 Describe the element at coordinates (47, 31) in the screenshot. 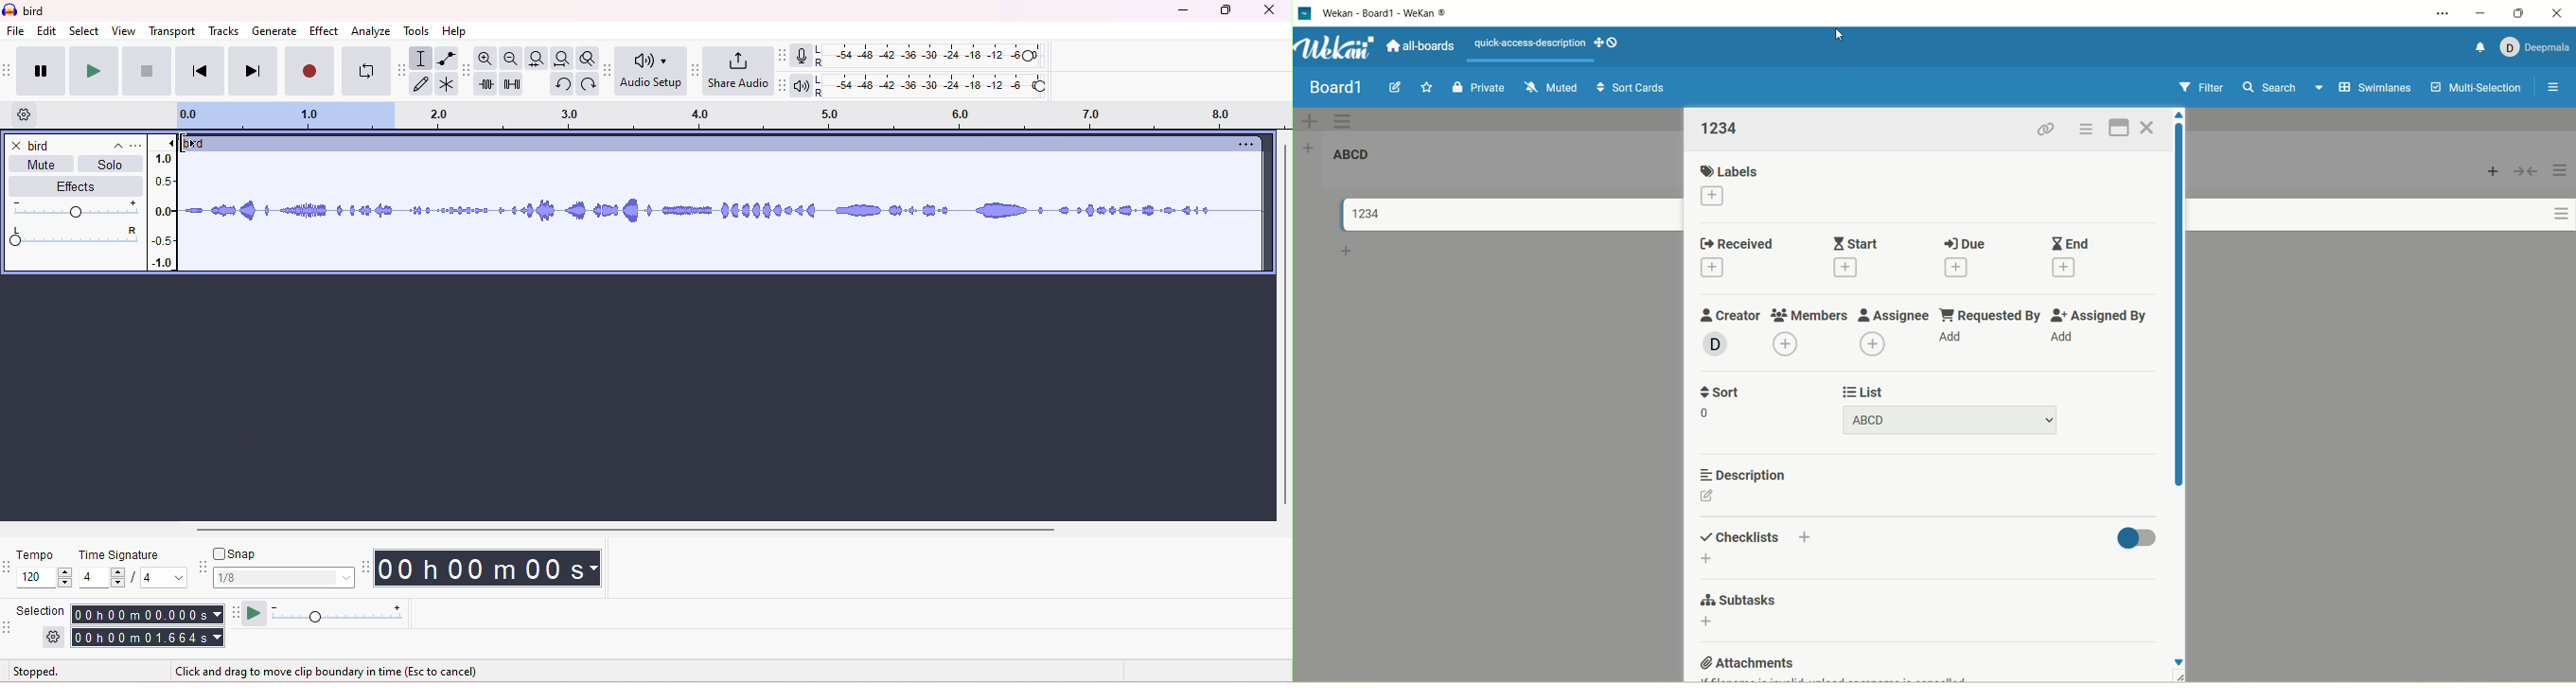

I see `edit` at that location.